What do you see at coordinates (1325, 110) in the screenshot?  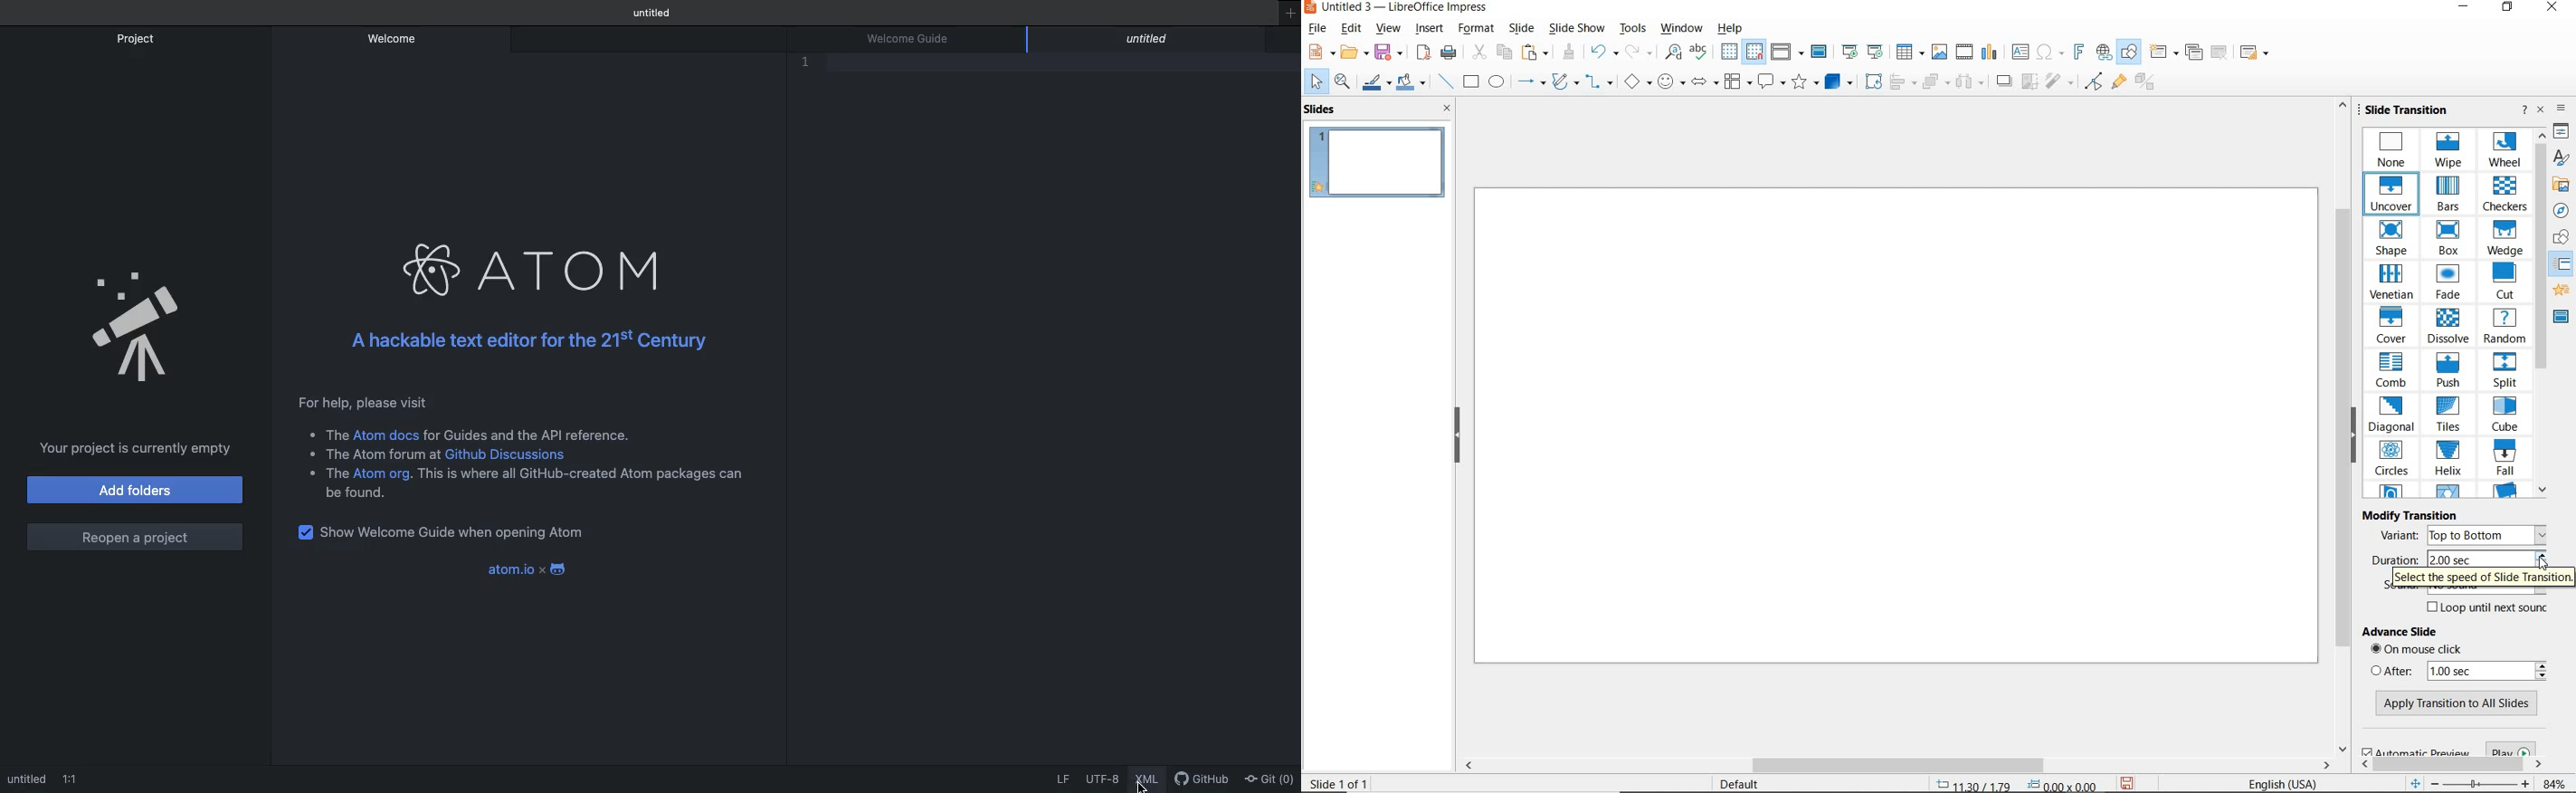 I see `SLIDES` at bounding box center [1325, 110].